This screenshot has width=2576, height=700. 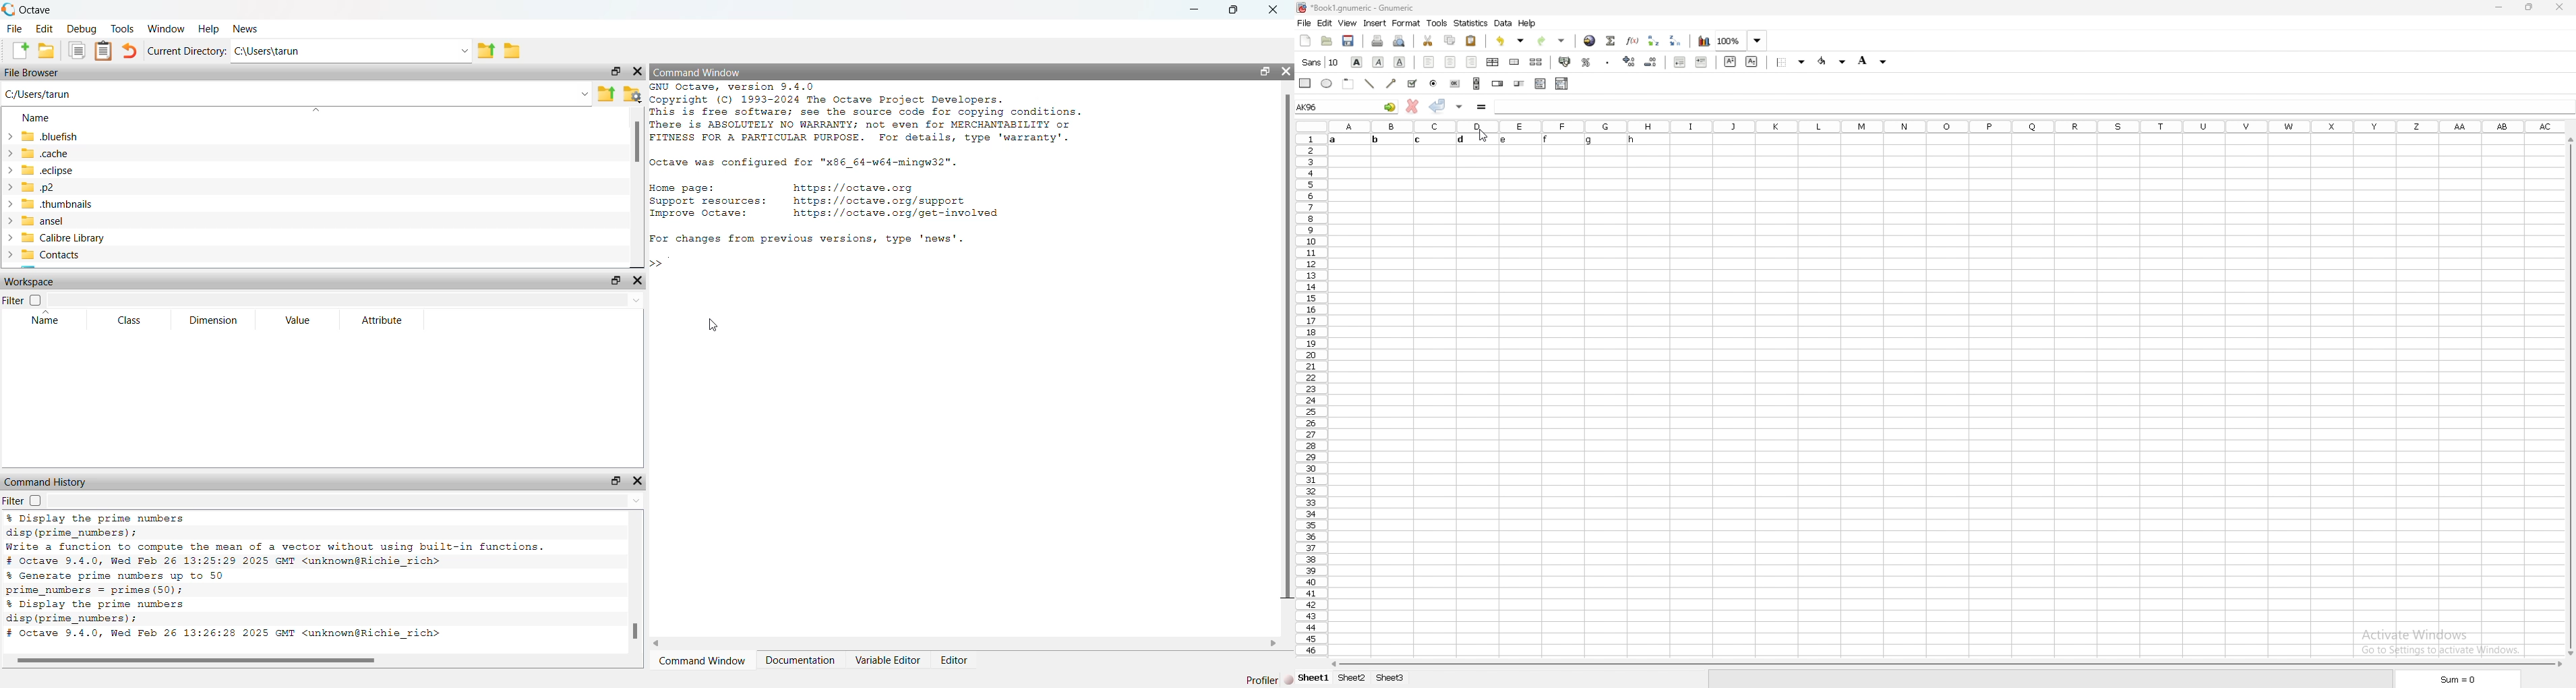 I want to click on Calibre Library, so click(x=63, y=238).